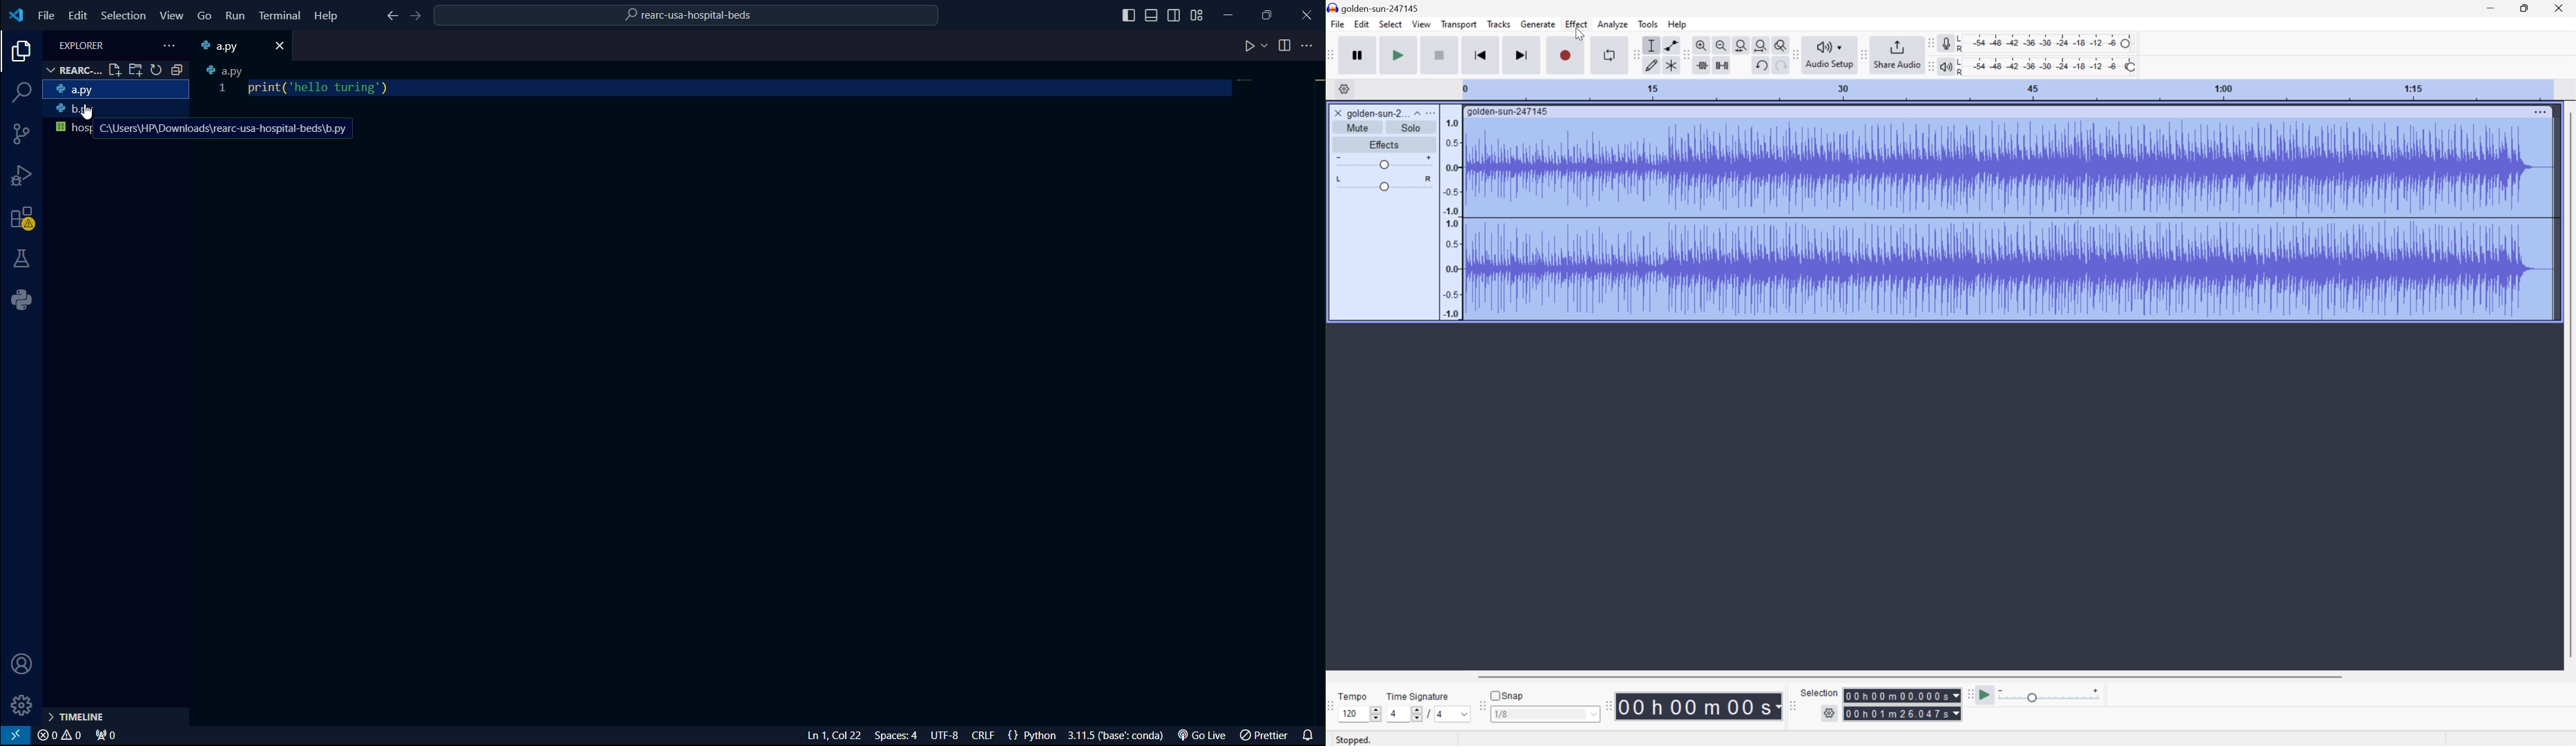  Describe the element at coordinates (1310, 46) in the screenshot. I see `more actions` at that location.